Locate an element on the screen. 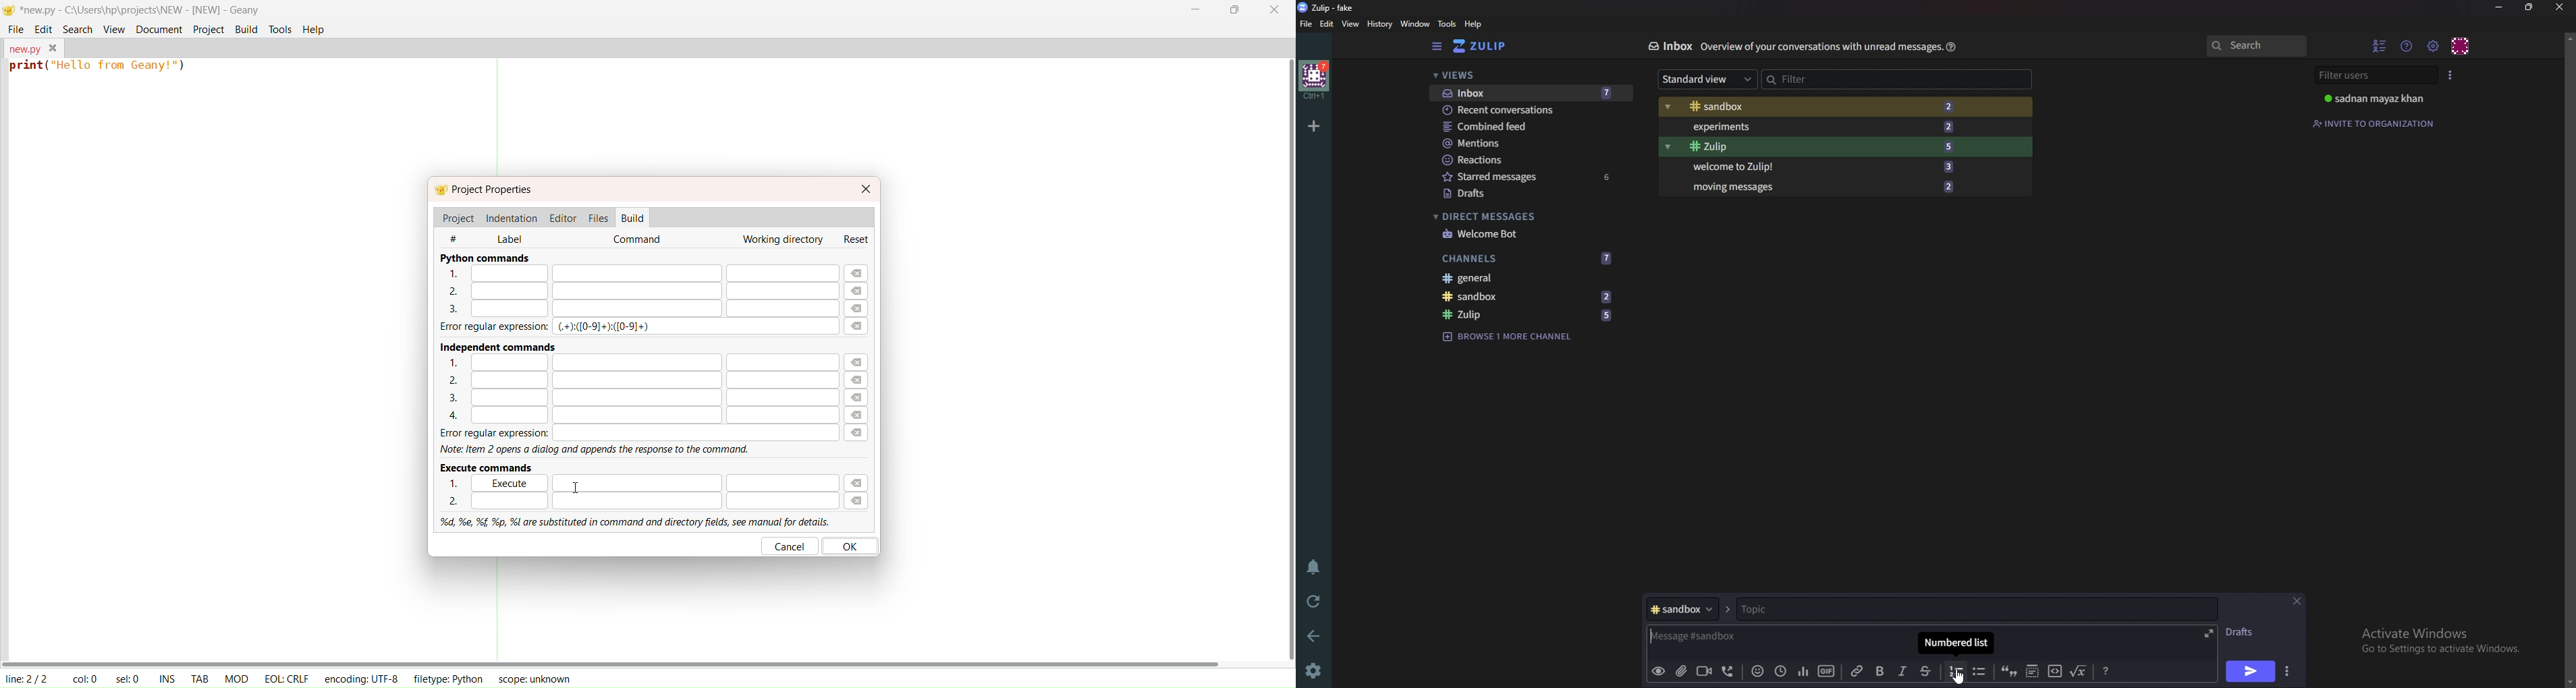  1. is located at coordinates (457, 484).